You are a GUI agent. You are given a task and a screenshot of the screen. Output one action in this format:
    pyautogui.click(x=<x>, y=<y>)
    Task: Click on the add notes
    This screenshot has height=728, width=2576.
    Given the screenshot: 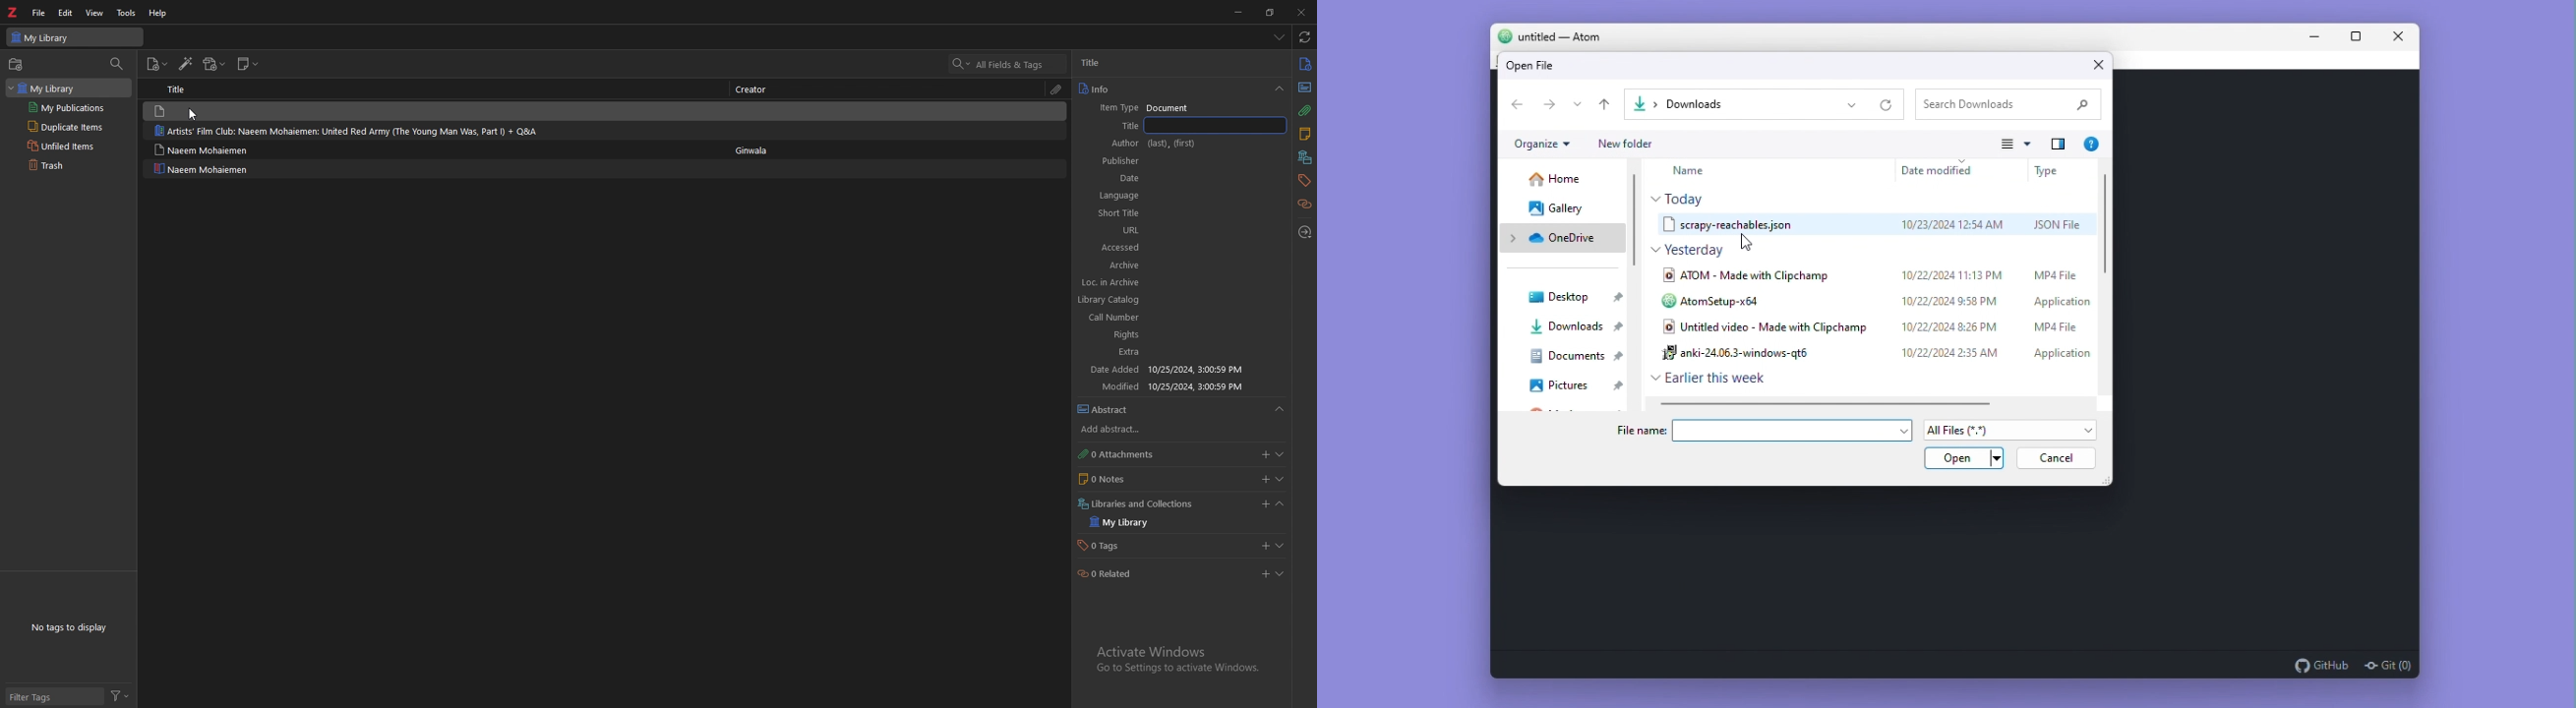 What is the action you would take?
    pyautogui.click(x=1265, y=479)
    